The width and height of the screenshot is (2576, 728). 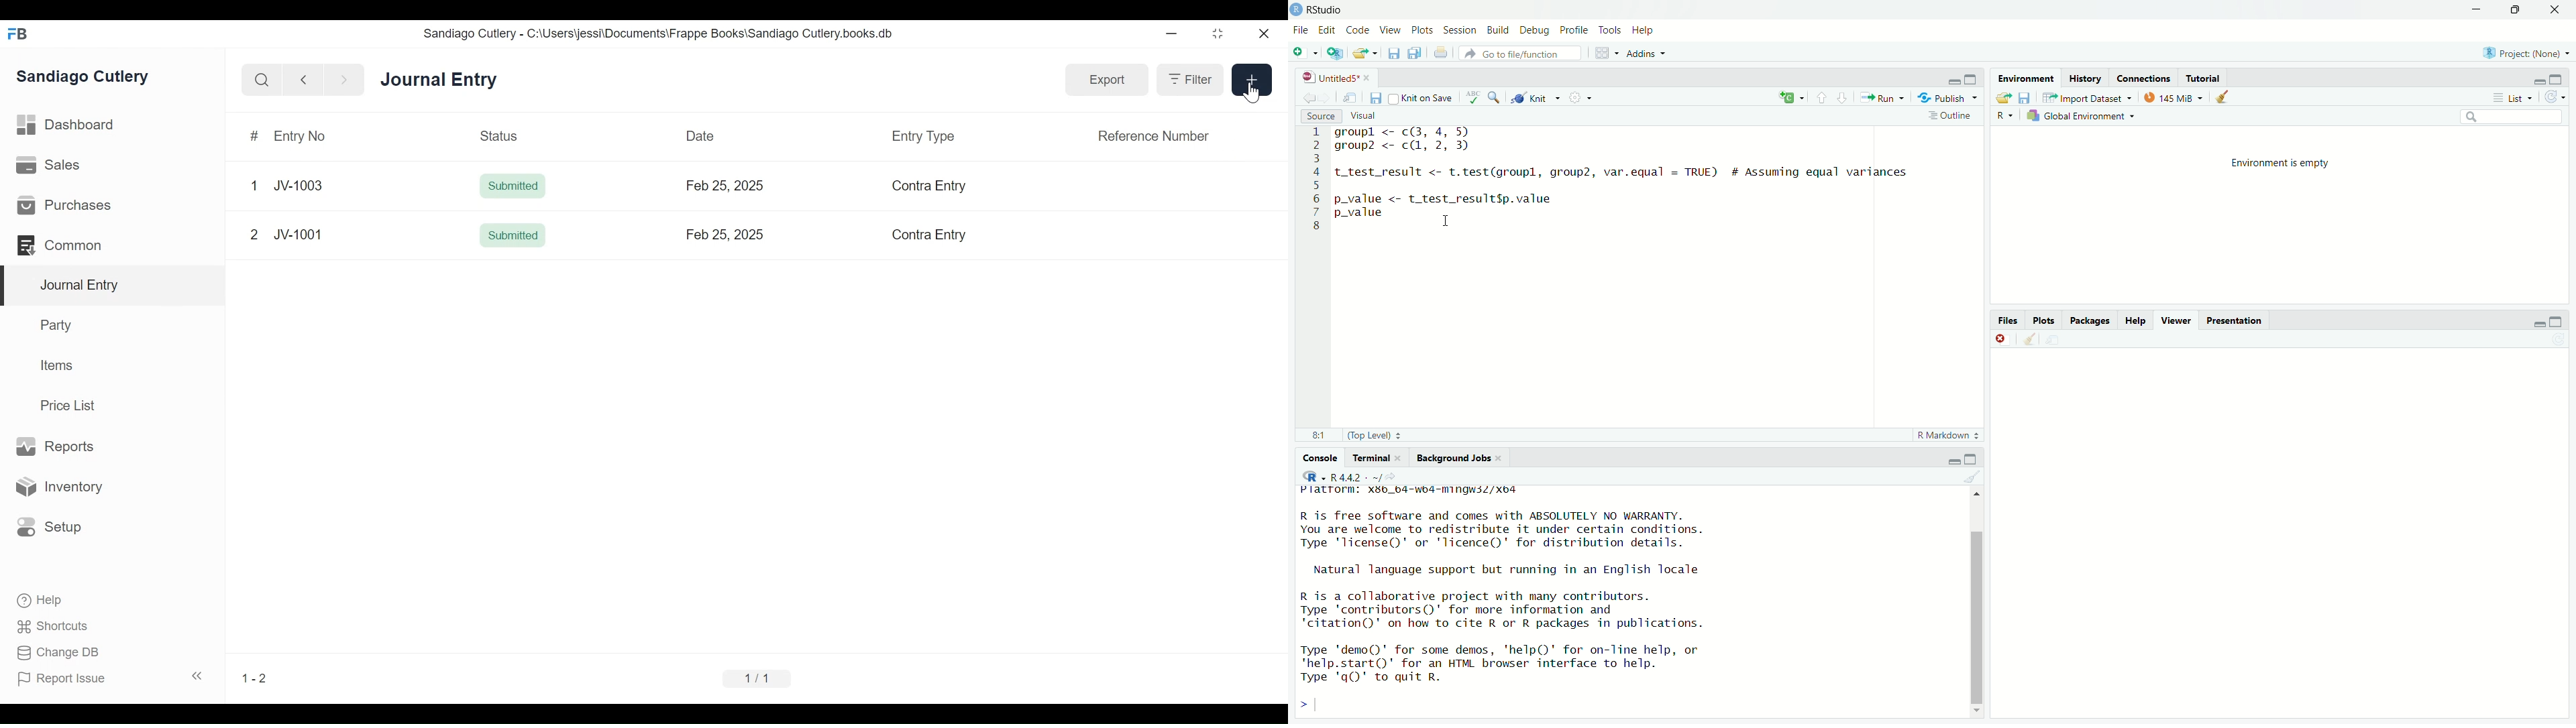 What do you see at coordinates (58, 324) in the screenshot?
I see `Party` at bounding box center [58, 324].